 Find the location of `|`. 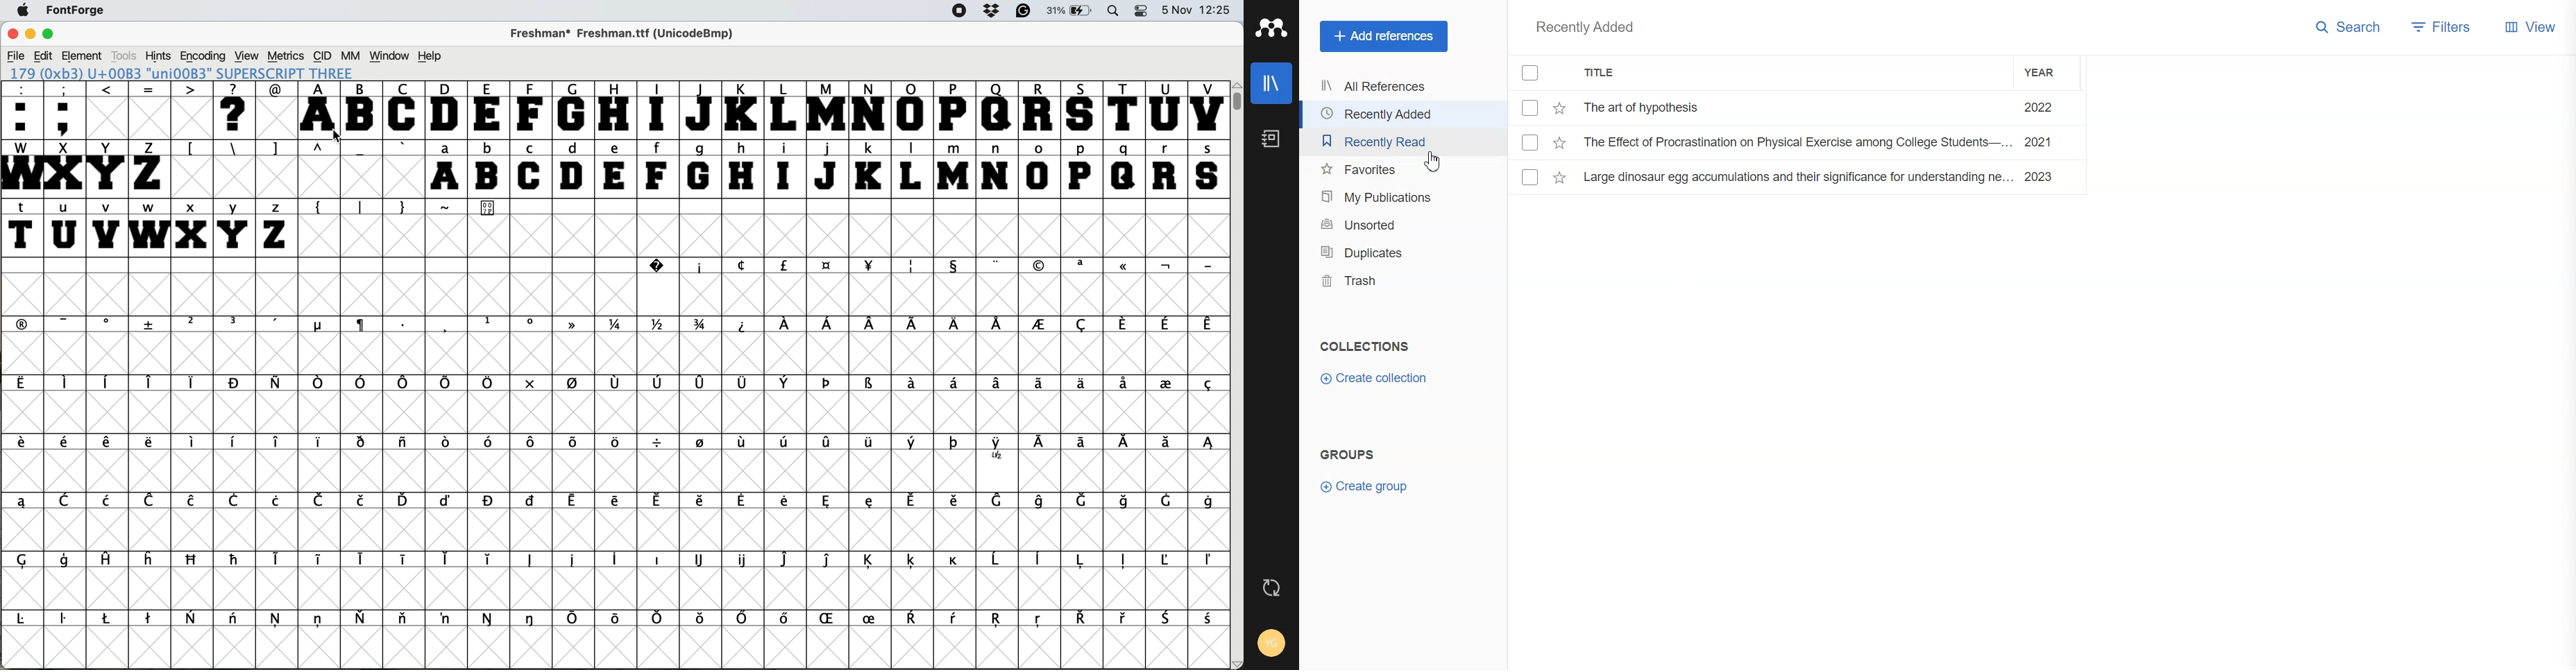

| is located at coordinates (361, 206).